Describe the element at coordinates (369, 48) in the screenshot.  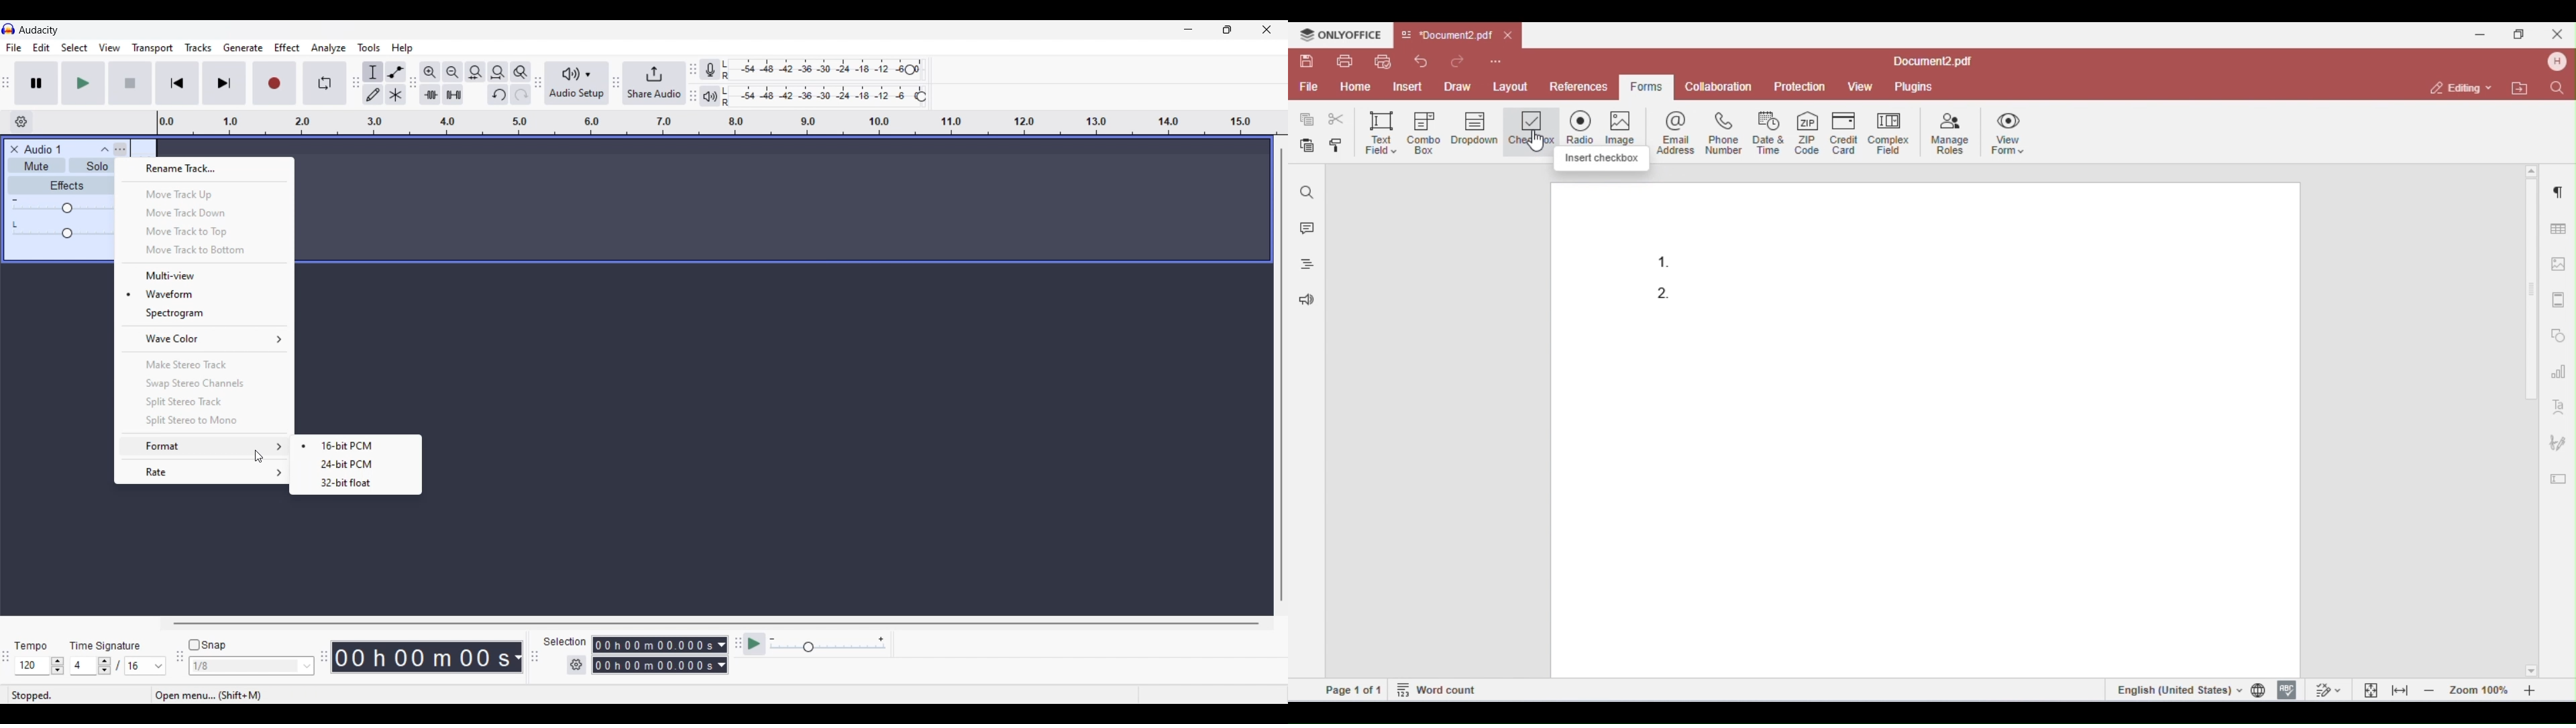
I see `Tools menu` at that location.